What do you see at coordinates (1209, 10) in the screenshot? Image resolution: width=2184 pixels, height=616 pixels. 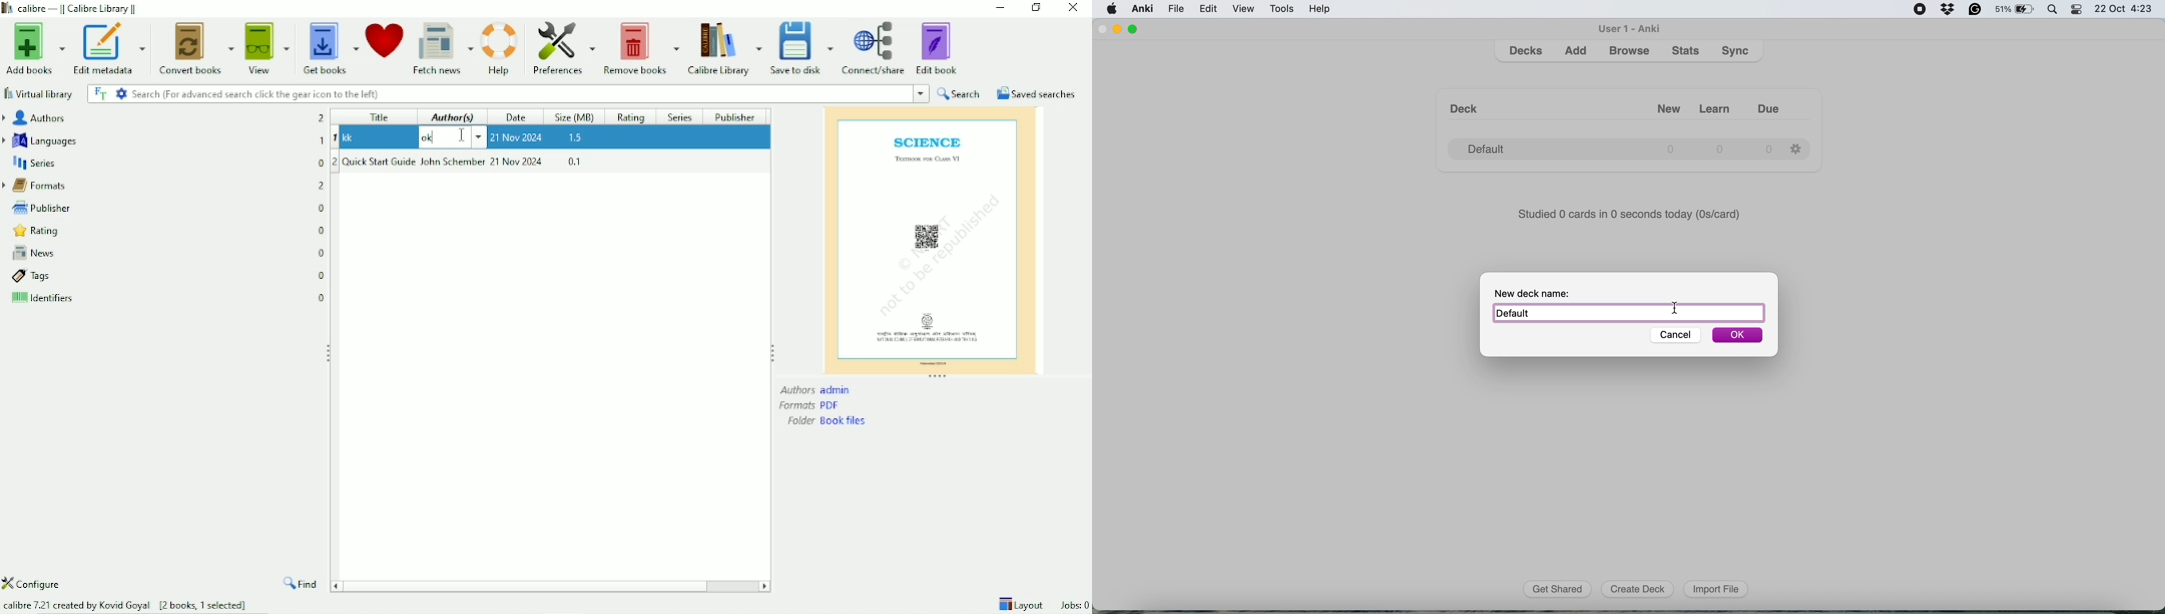 I see `edit` at bounding box center [1209, 10].